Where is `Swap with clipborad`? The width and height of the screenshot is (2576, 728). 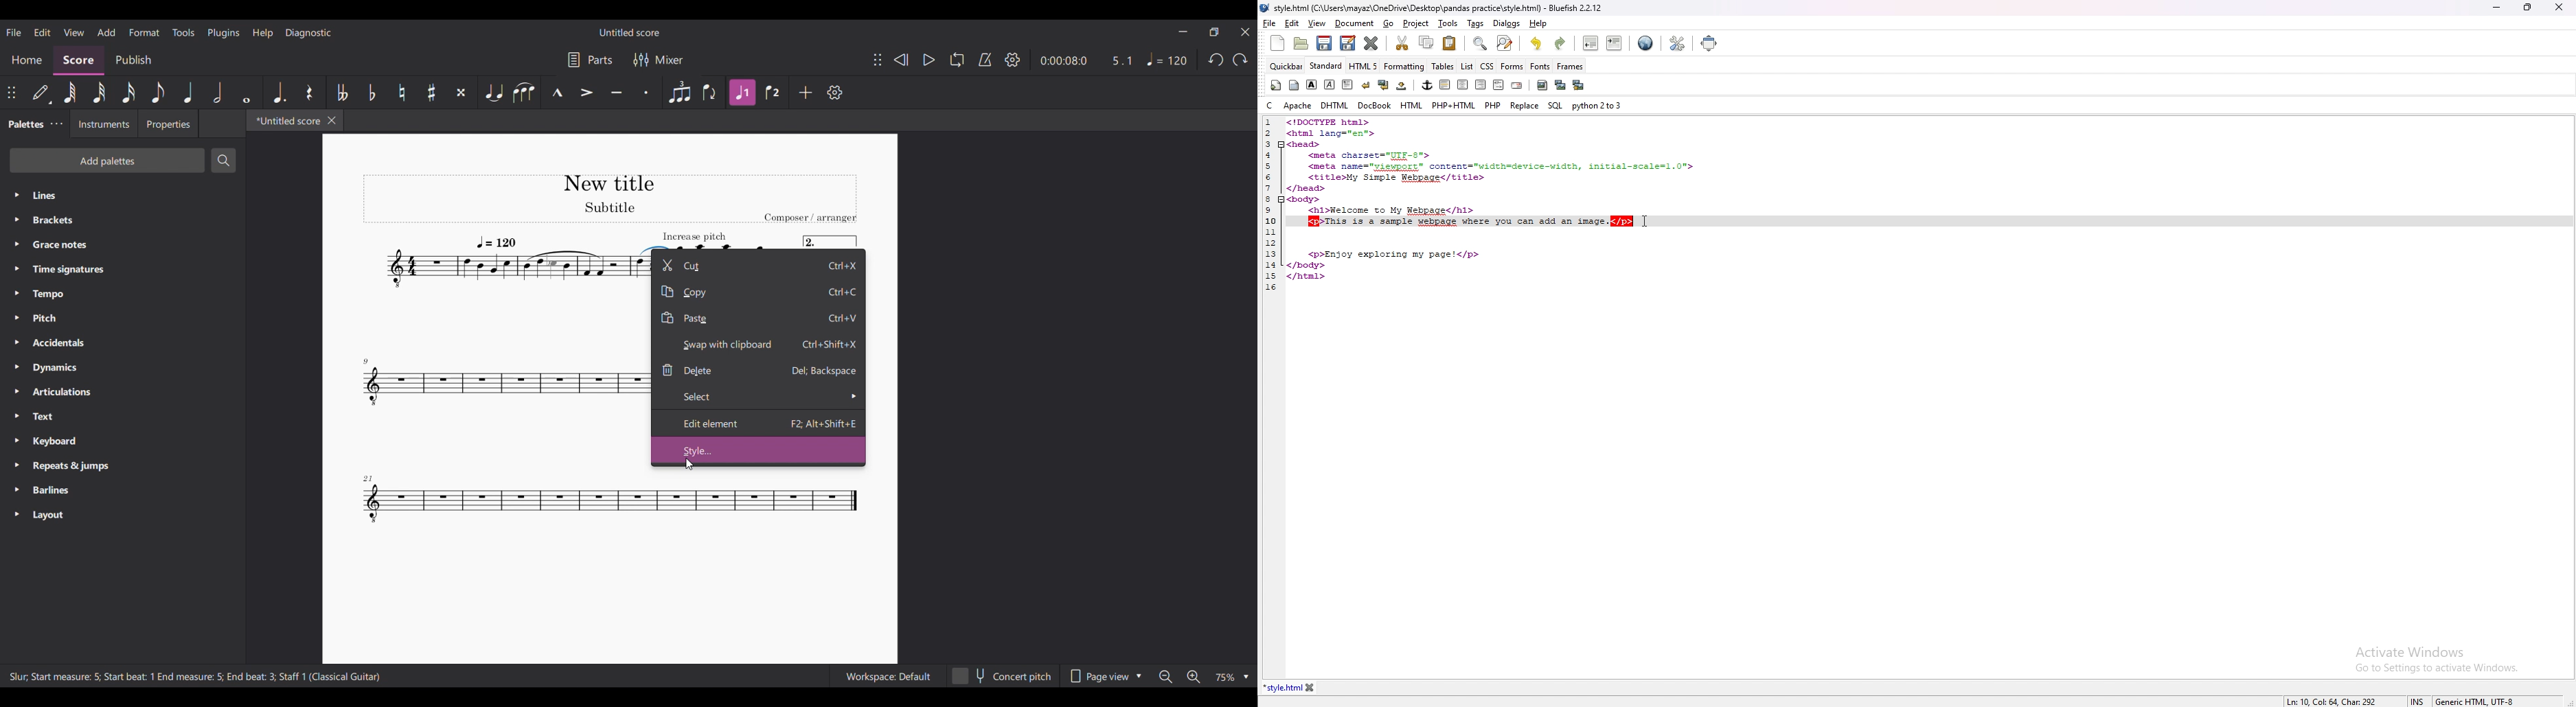 Swap with clipborad is located at coordinates (758, 345).